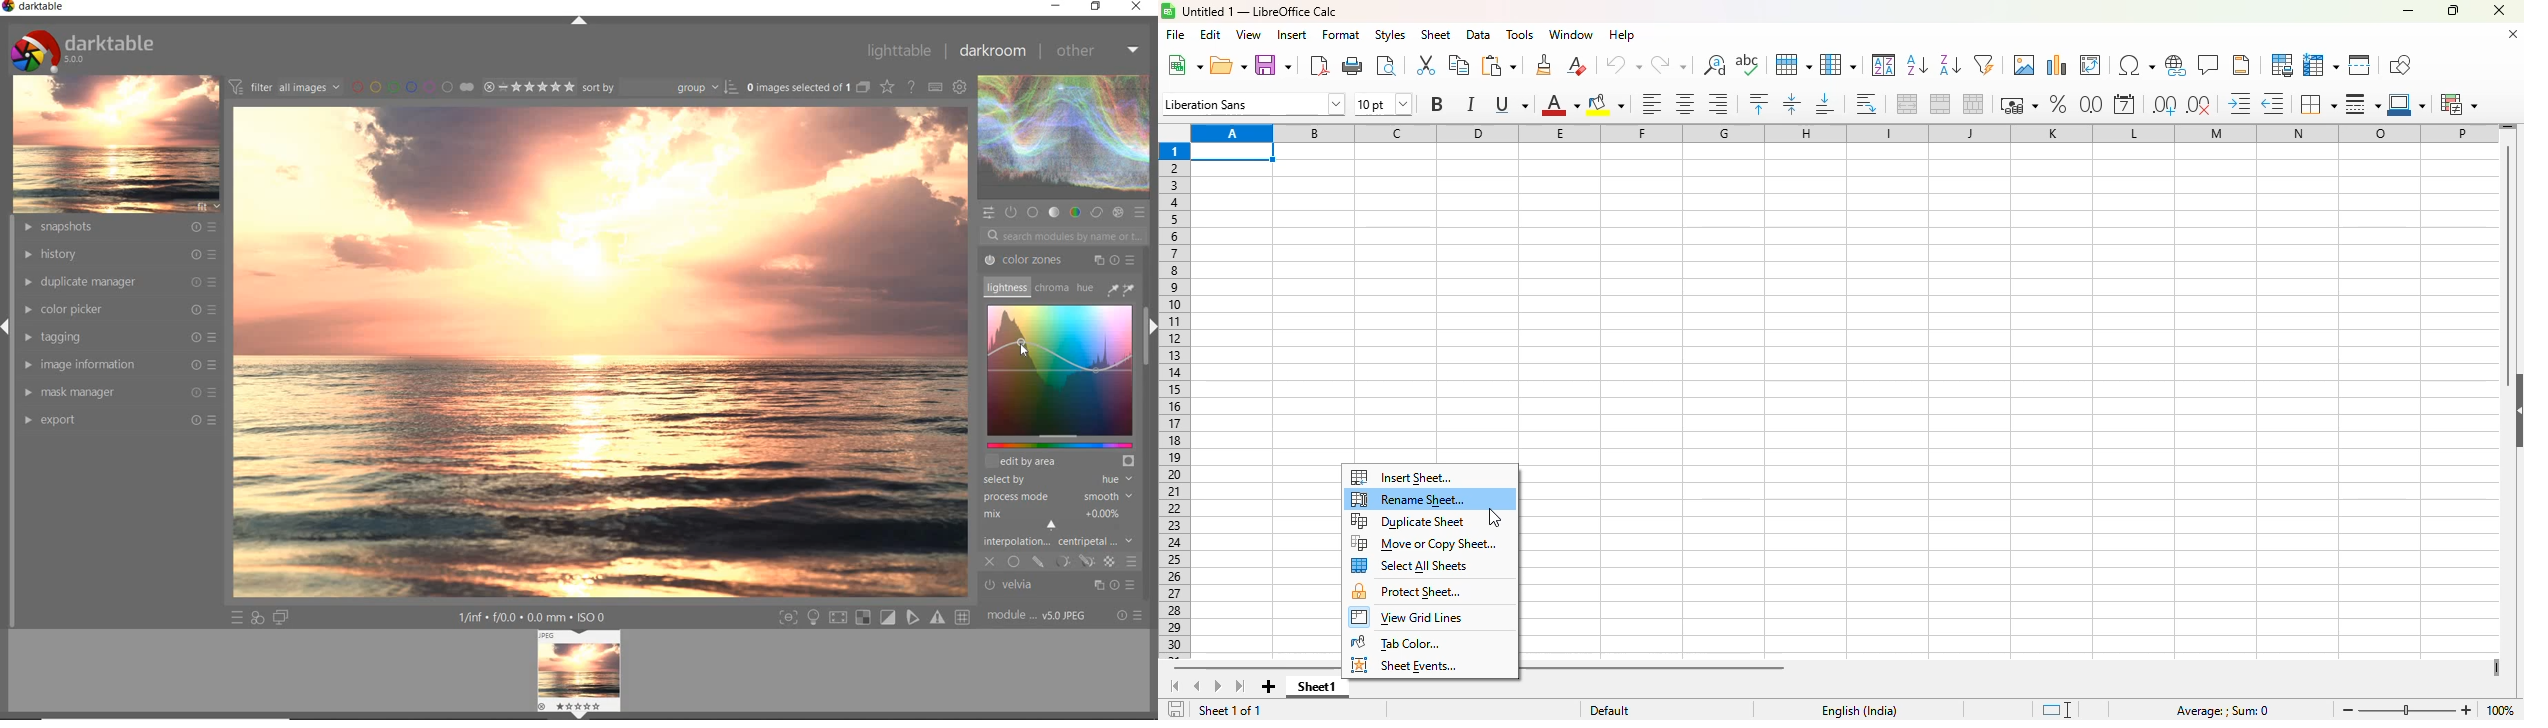  What do you see at coordinates (2407, 711) in the screenshot?
I see `Zoom slider` at bounding box center [2407, 711].